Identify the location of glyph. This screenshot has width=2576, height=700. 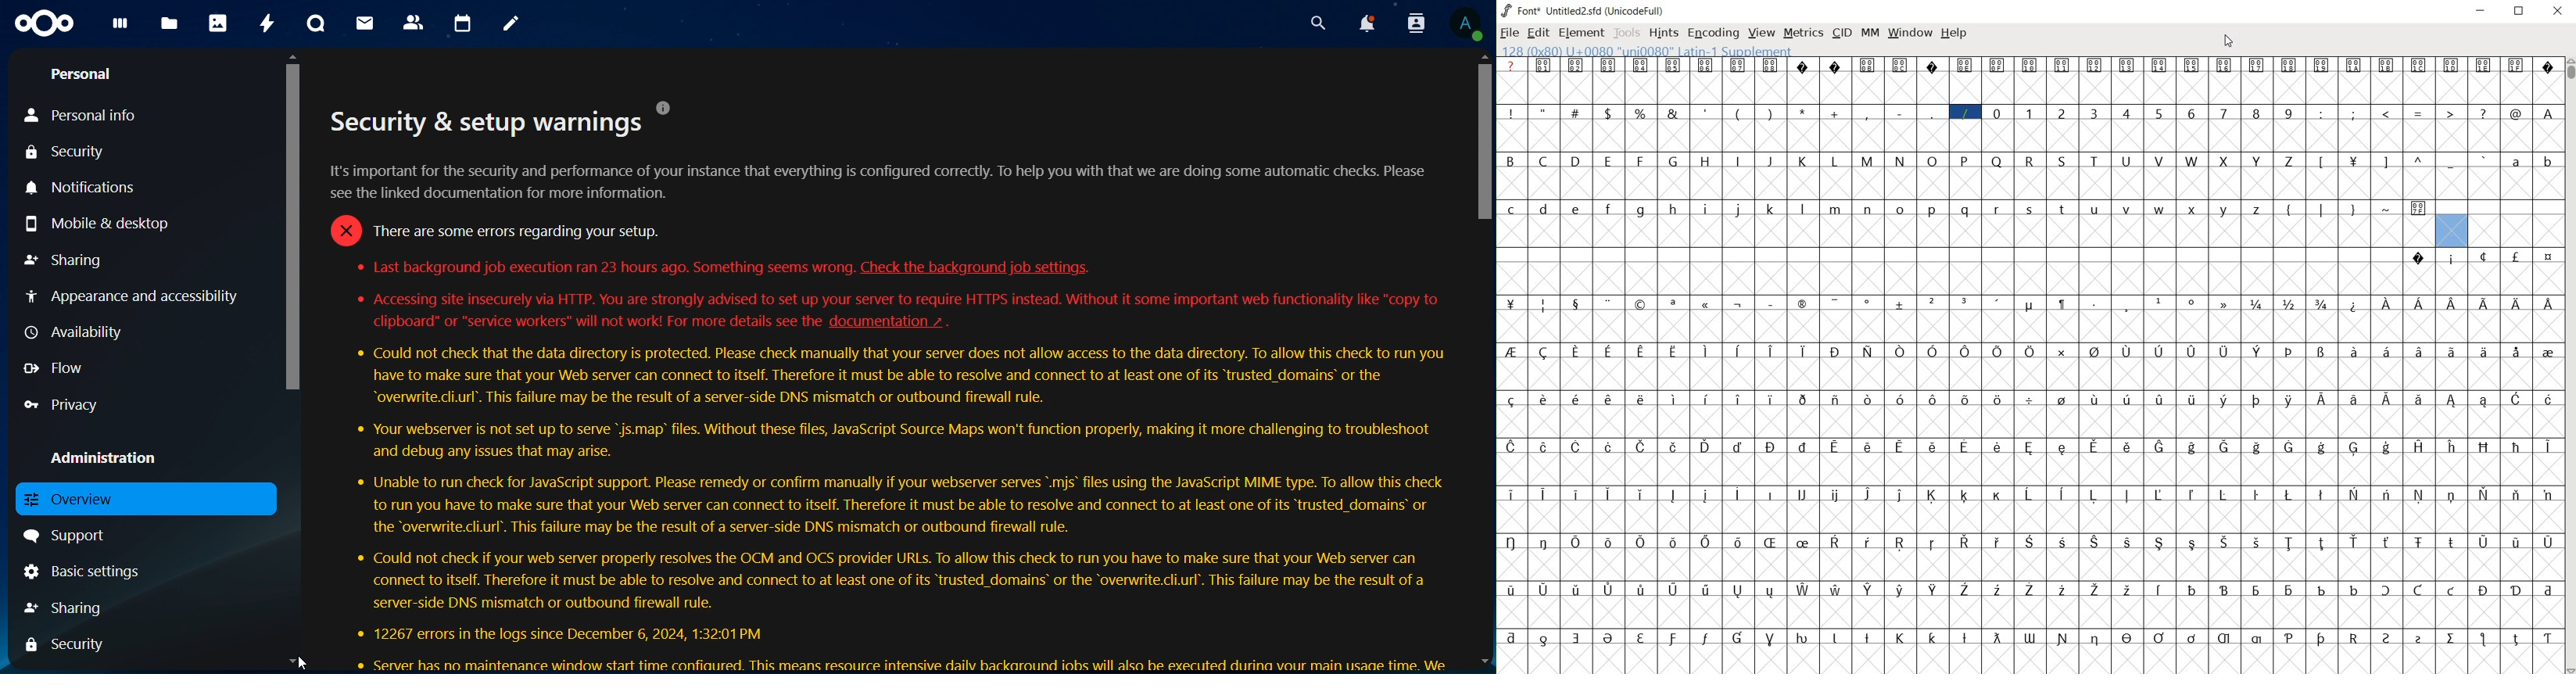
(1999, 447).